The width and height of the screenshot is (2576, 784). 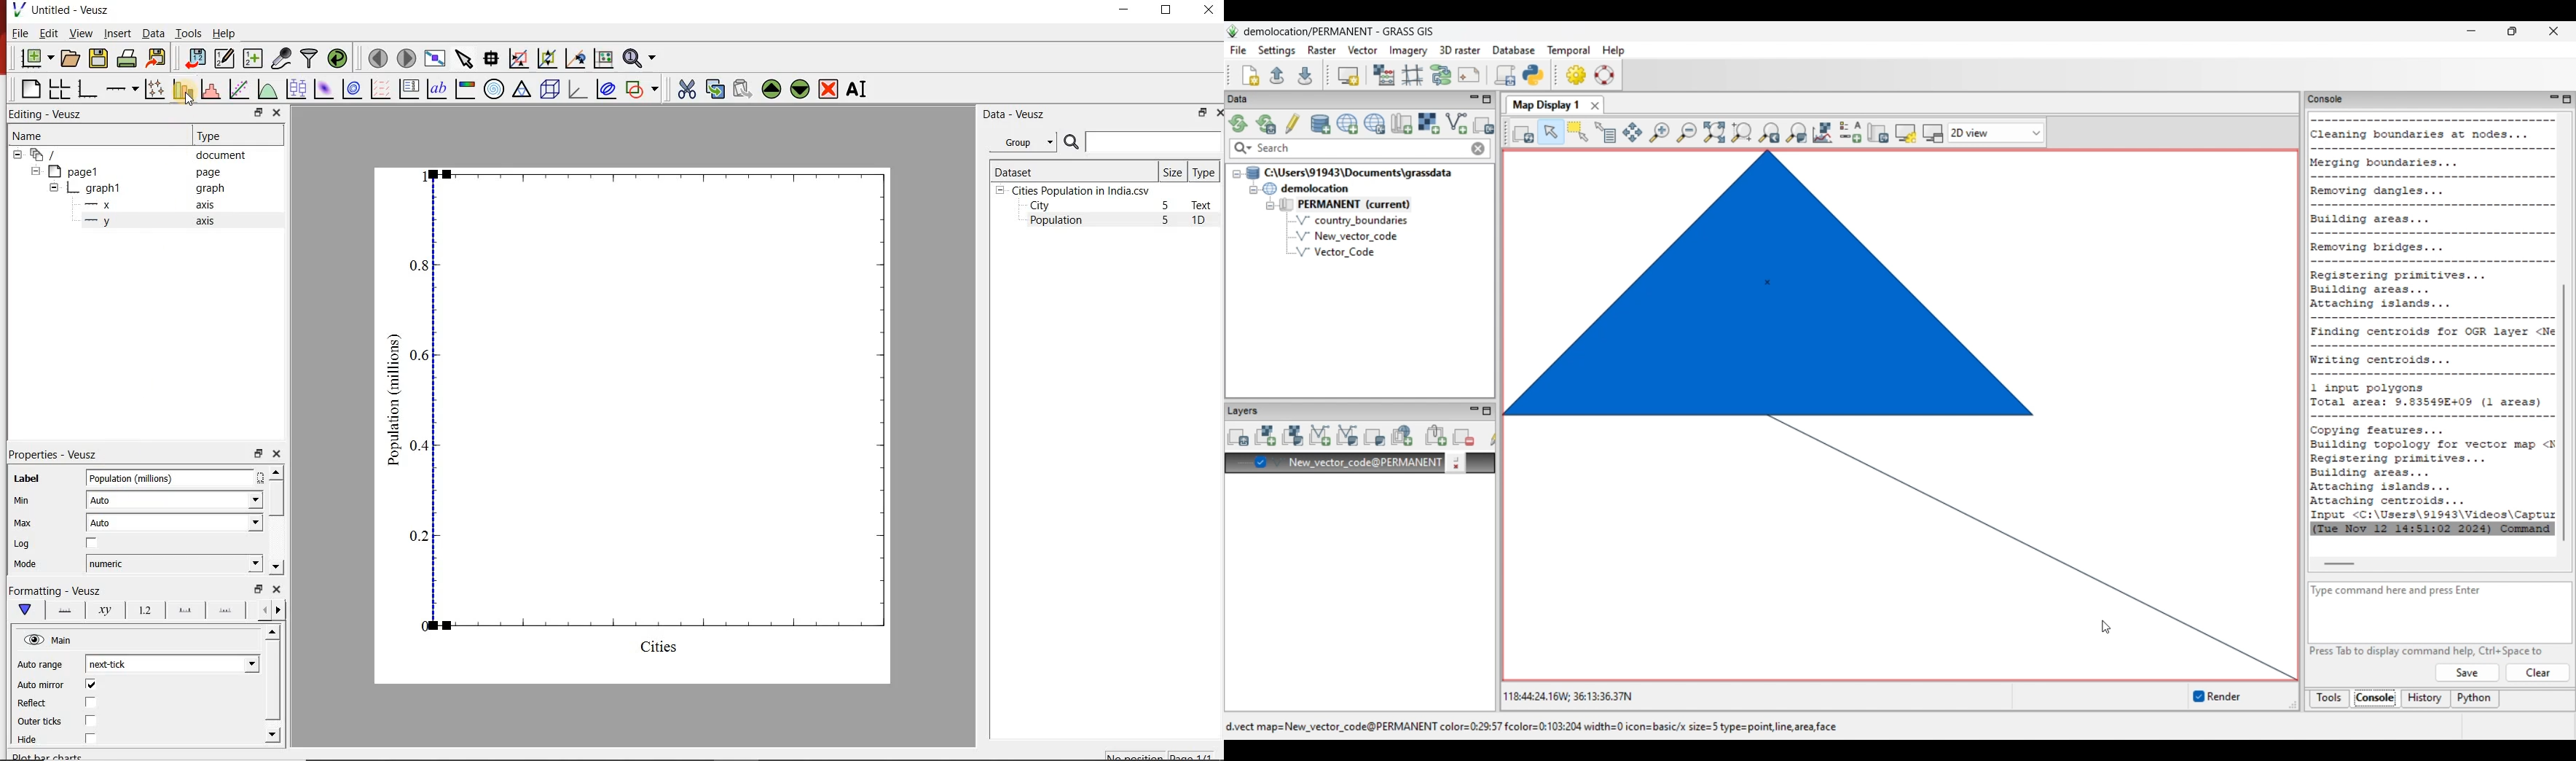 What do you see at coordinates (714, 87) in the screenshot?
I see `copy the selected widget` at bounding box center [714, 87].